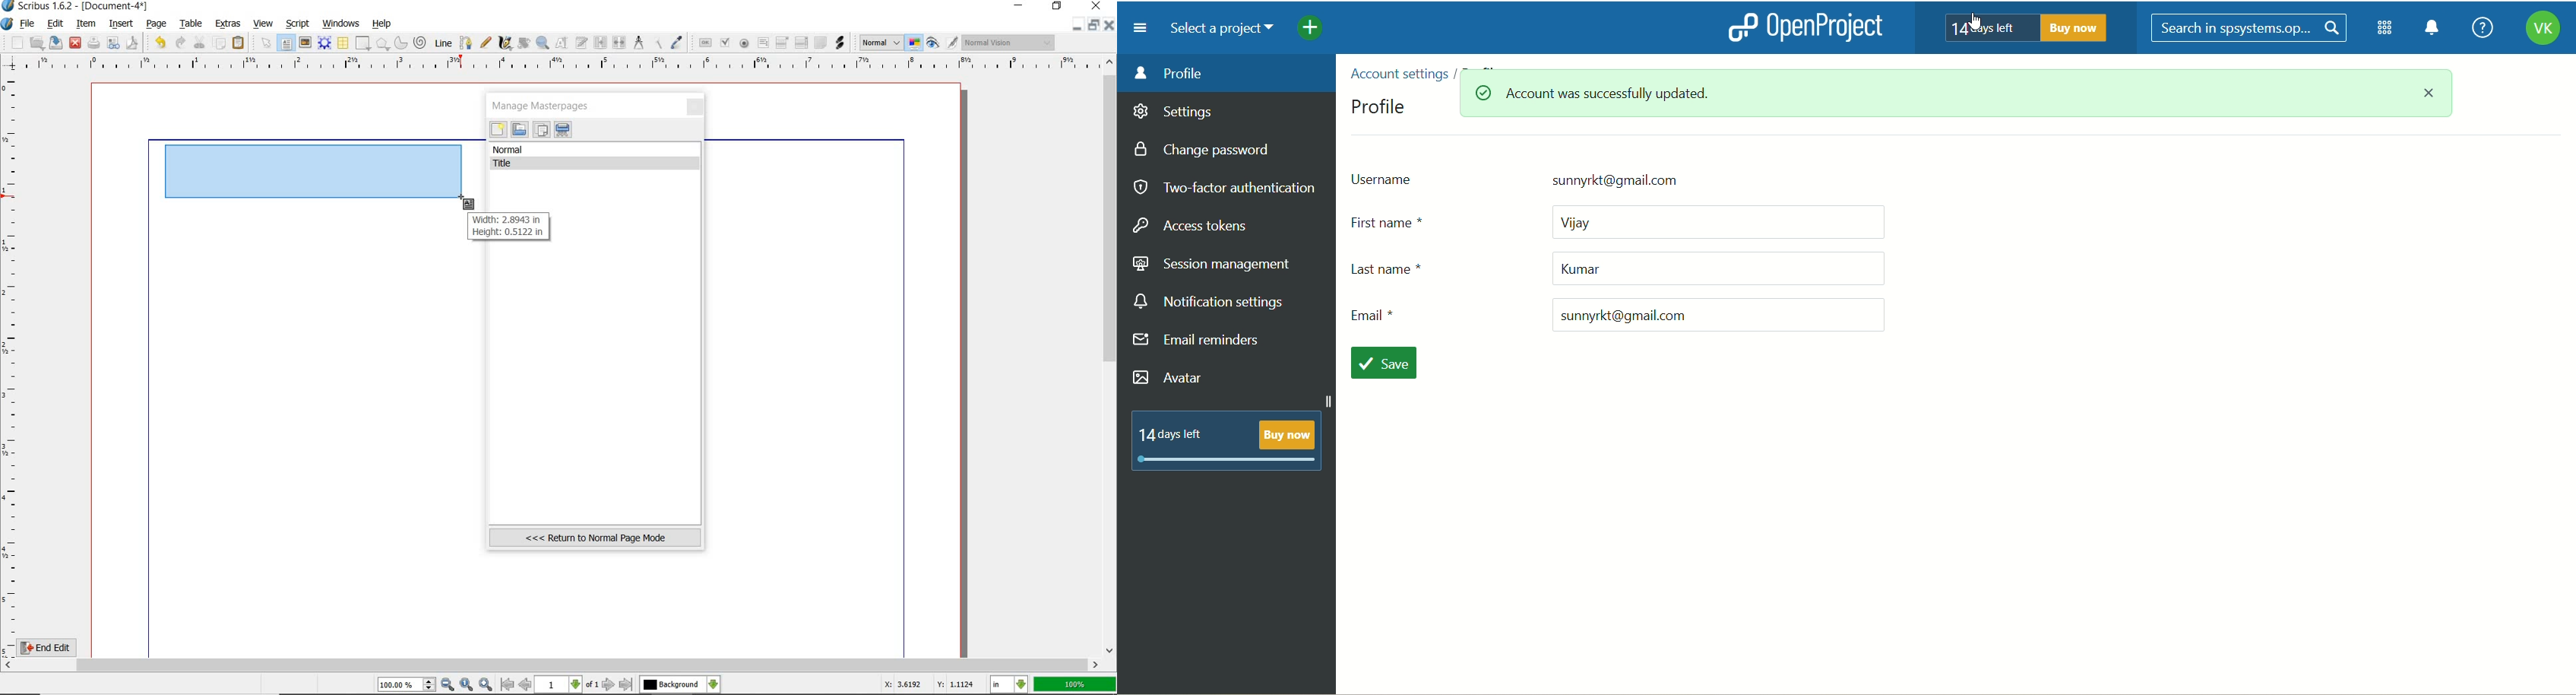 The image size is (2576, 700). I want to click on copy item properties, so click(659, 42).